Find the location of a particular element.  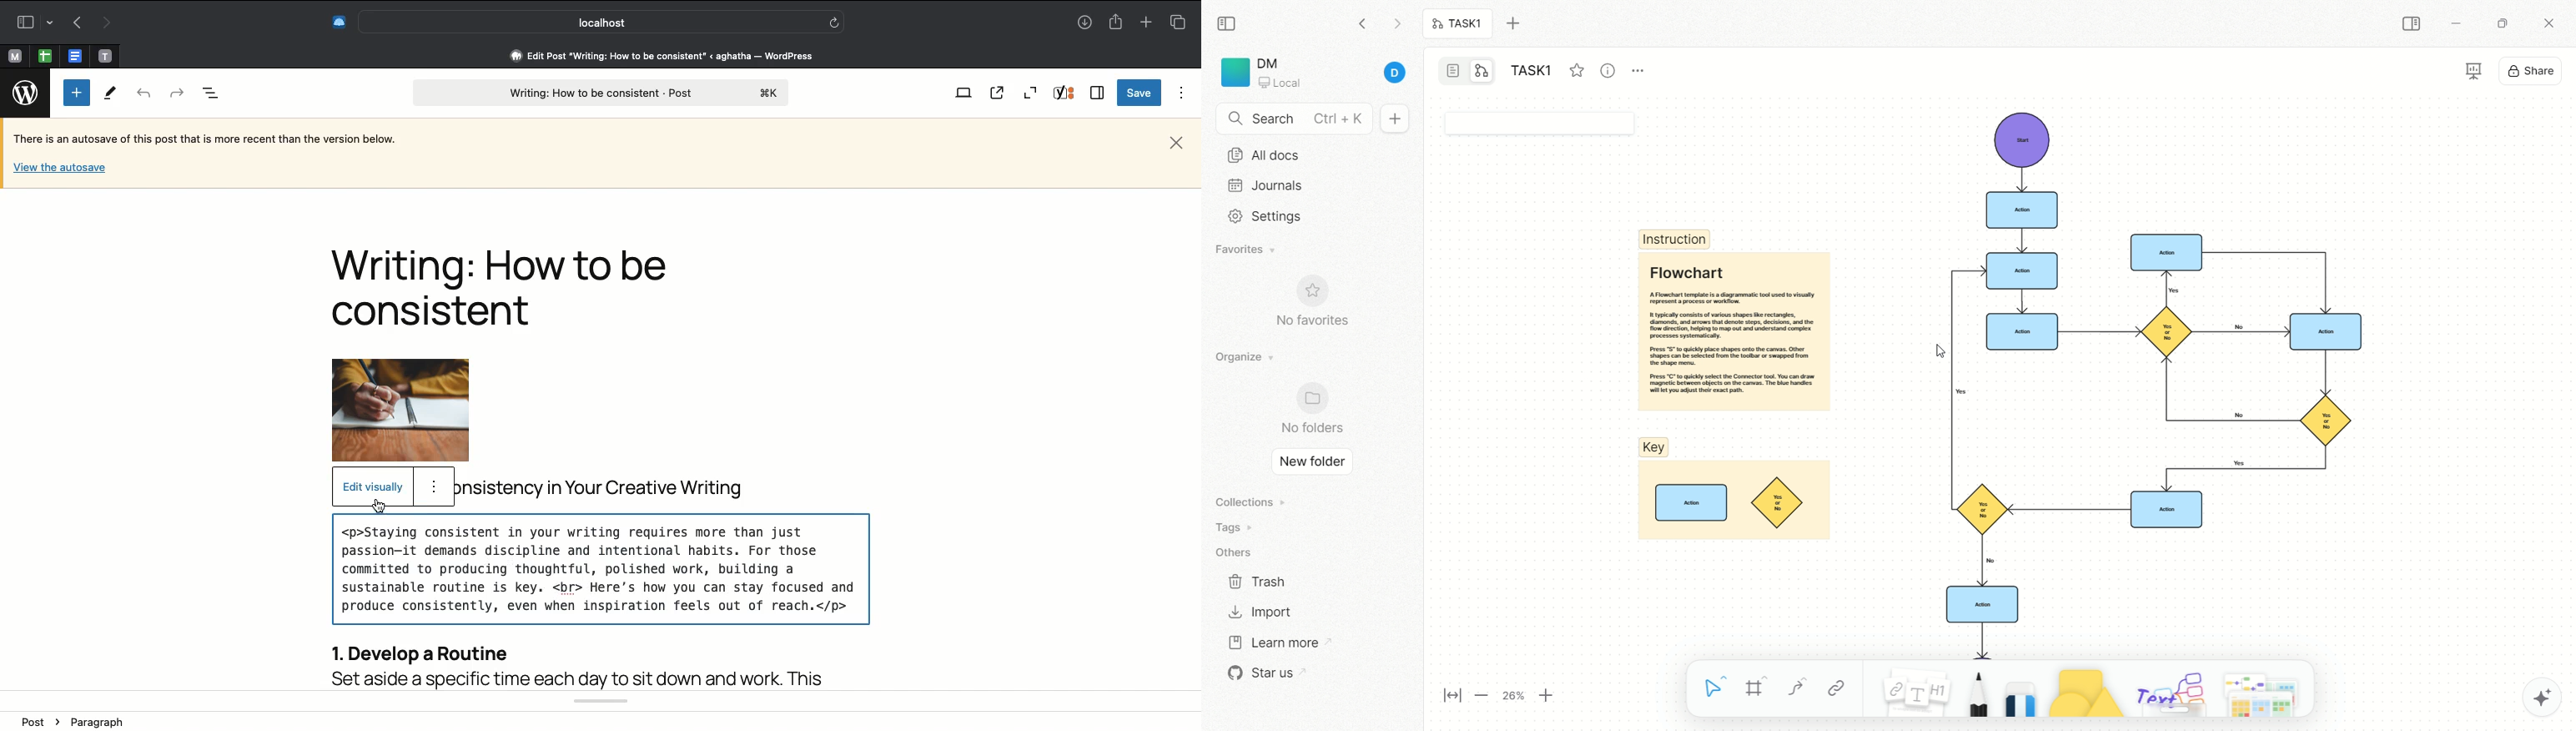

Post is located at coordinates (43, 721).